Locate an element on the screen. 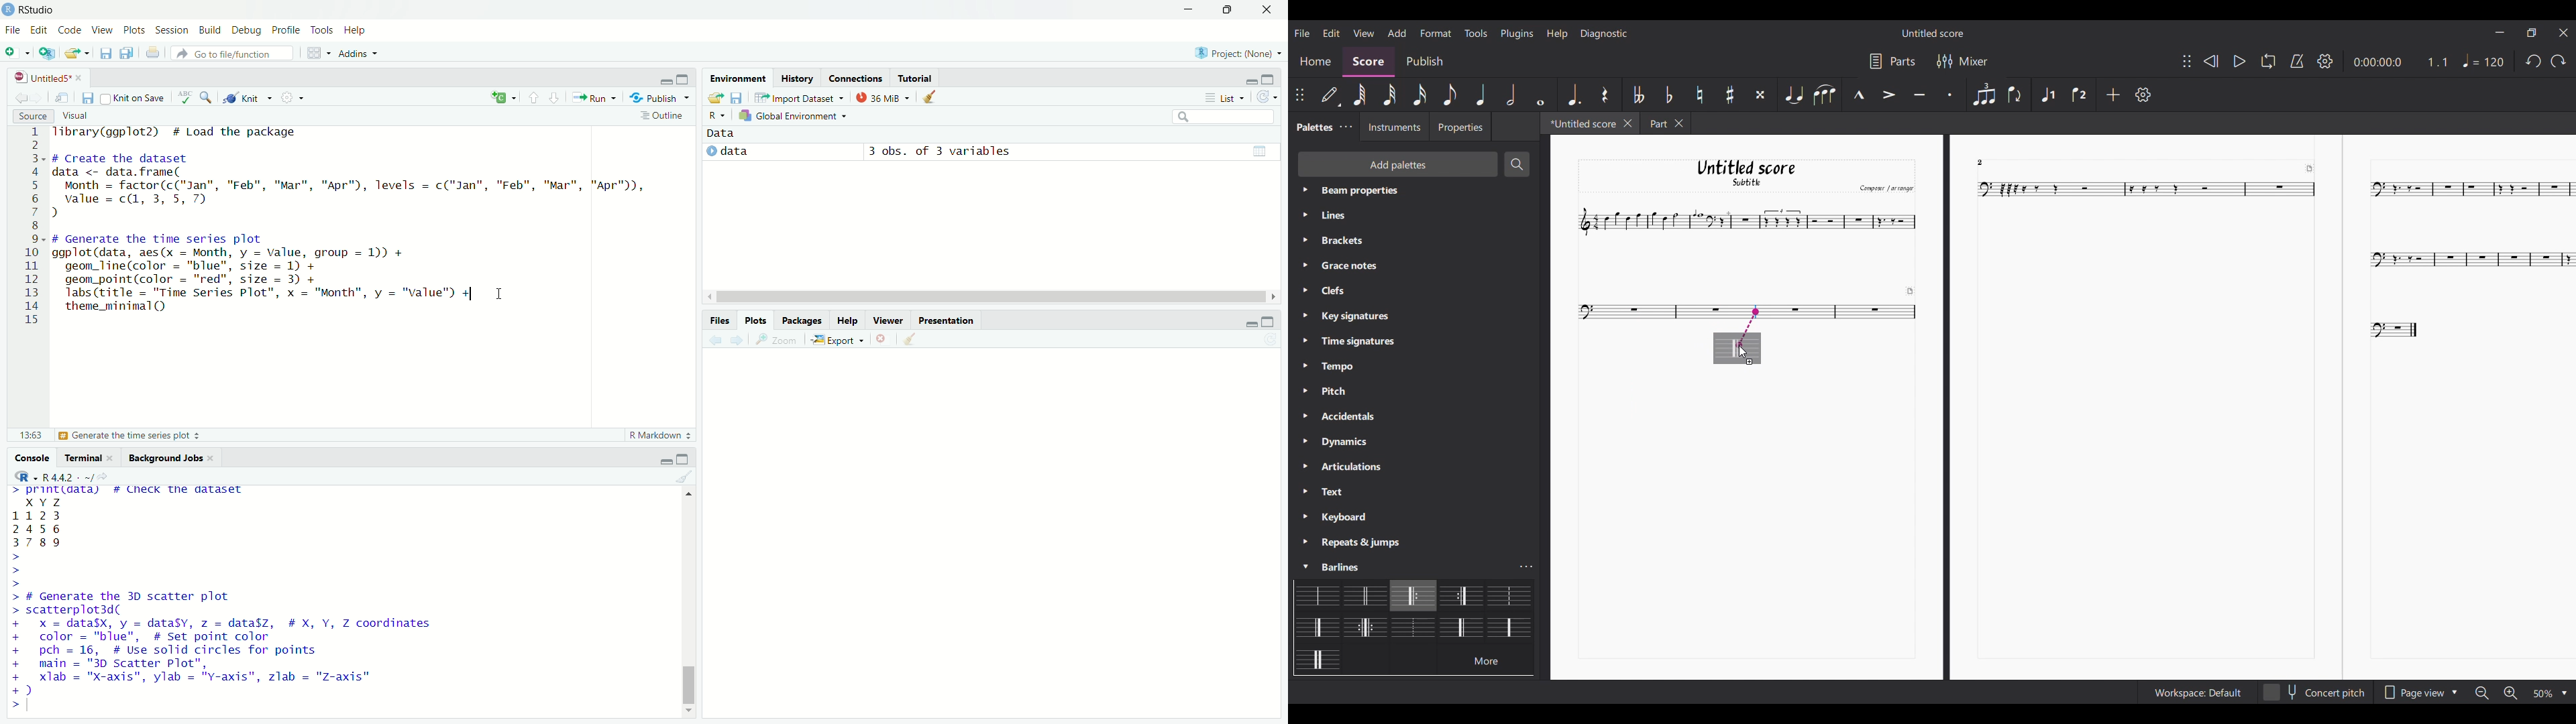  Rest is located at coordinates (1606, 95).